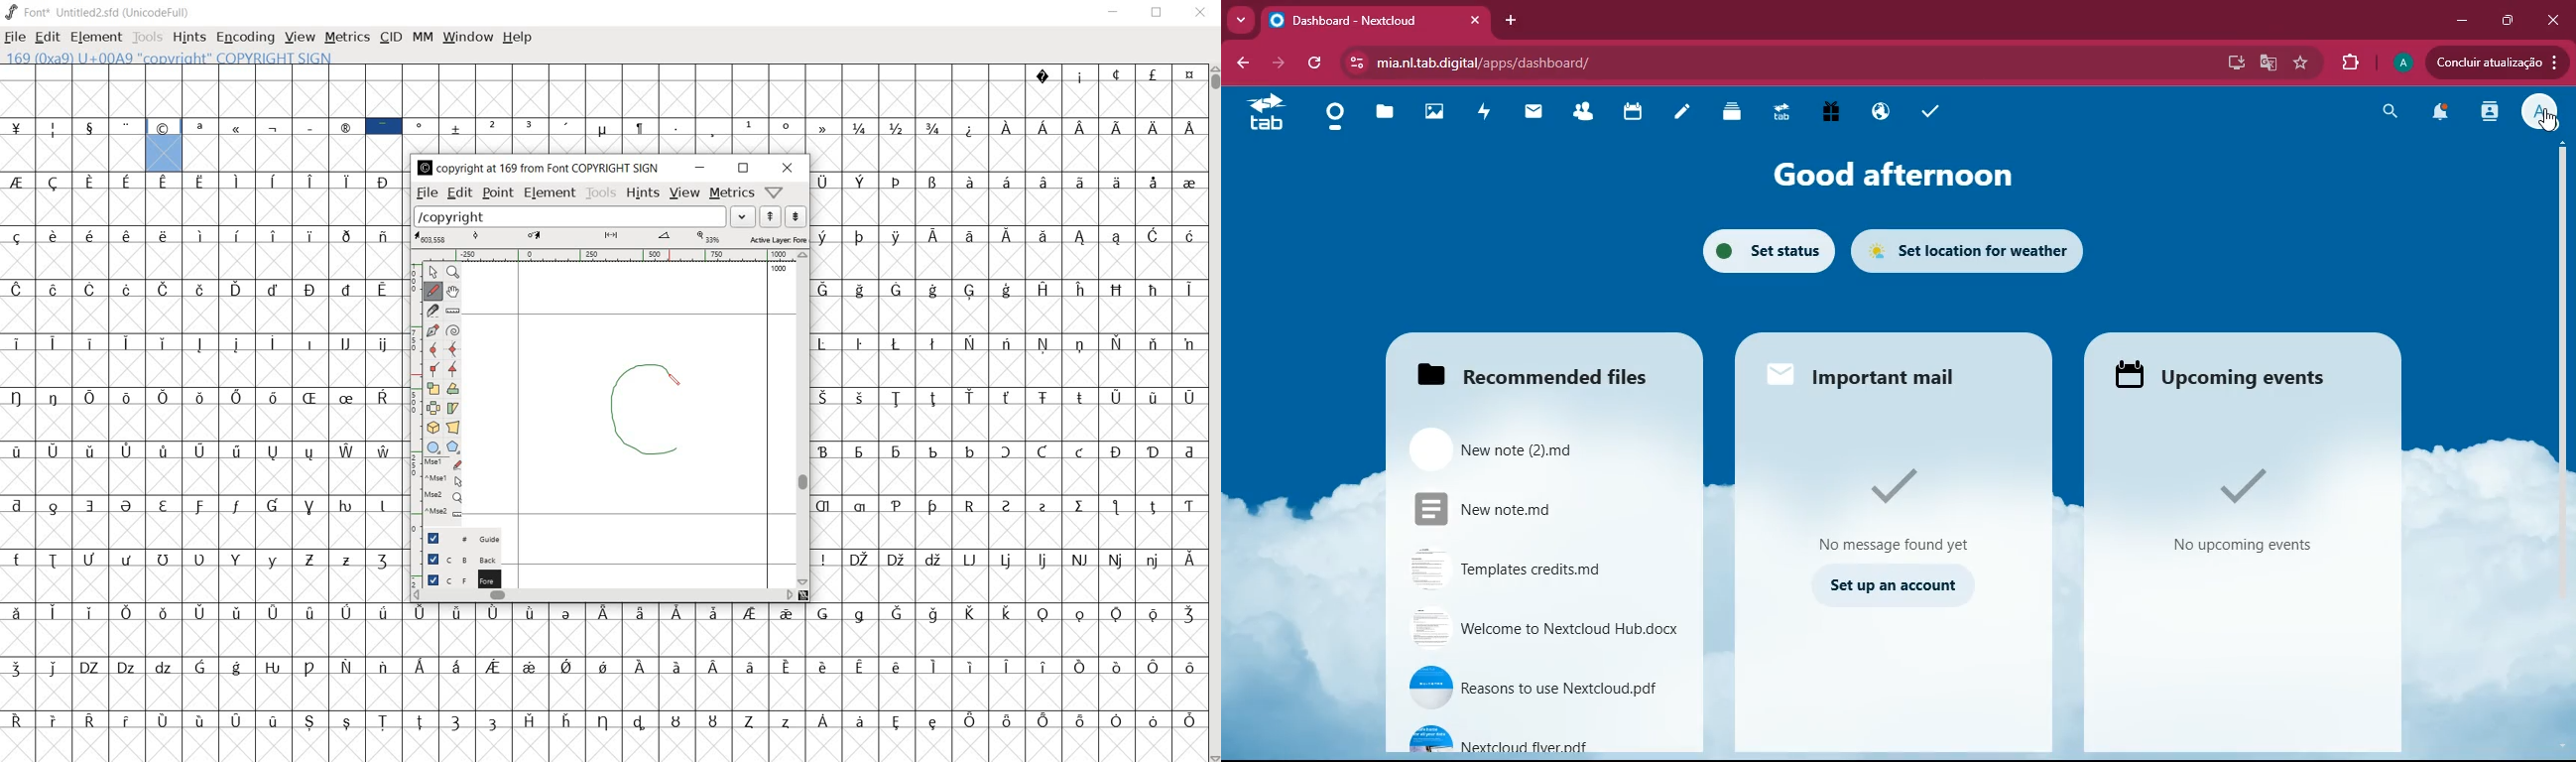 The image size is (2576, 784). What do you see at coordinates (1636, 114) in the screenshot?
I see `calendar` at bounding box center [1636, 114].